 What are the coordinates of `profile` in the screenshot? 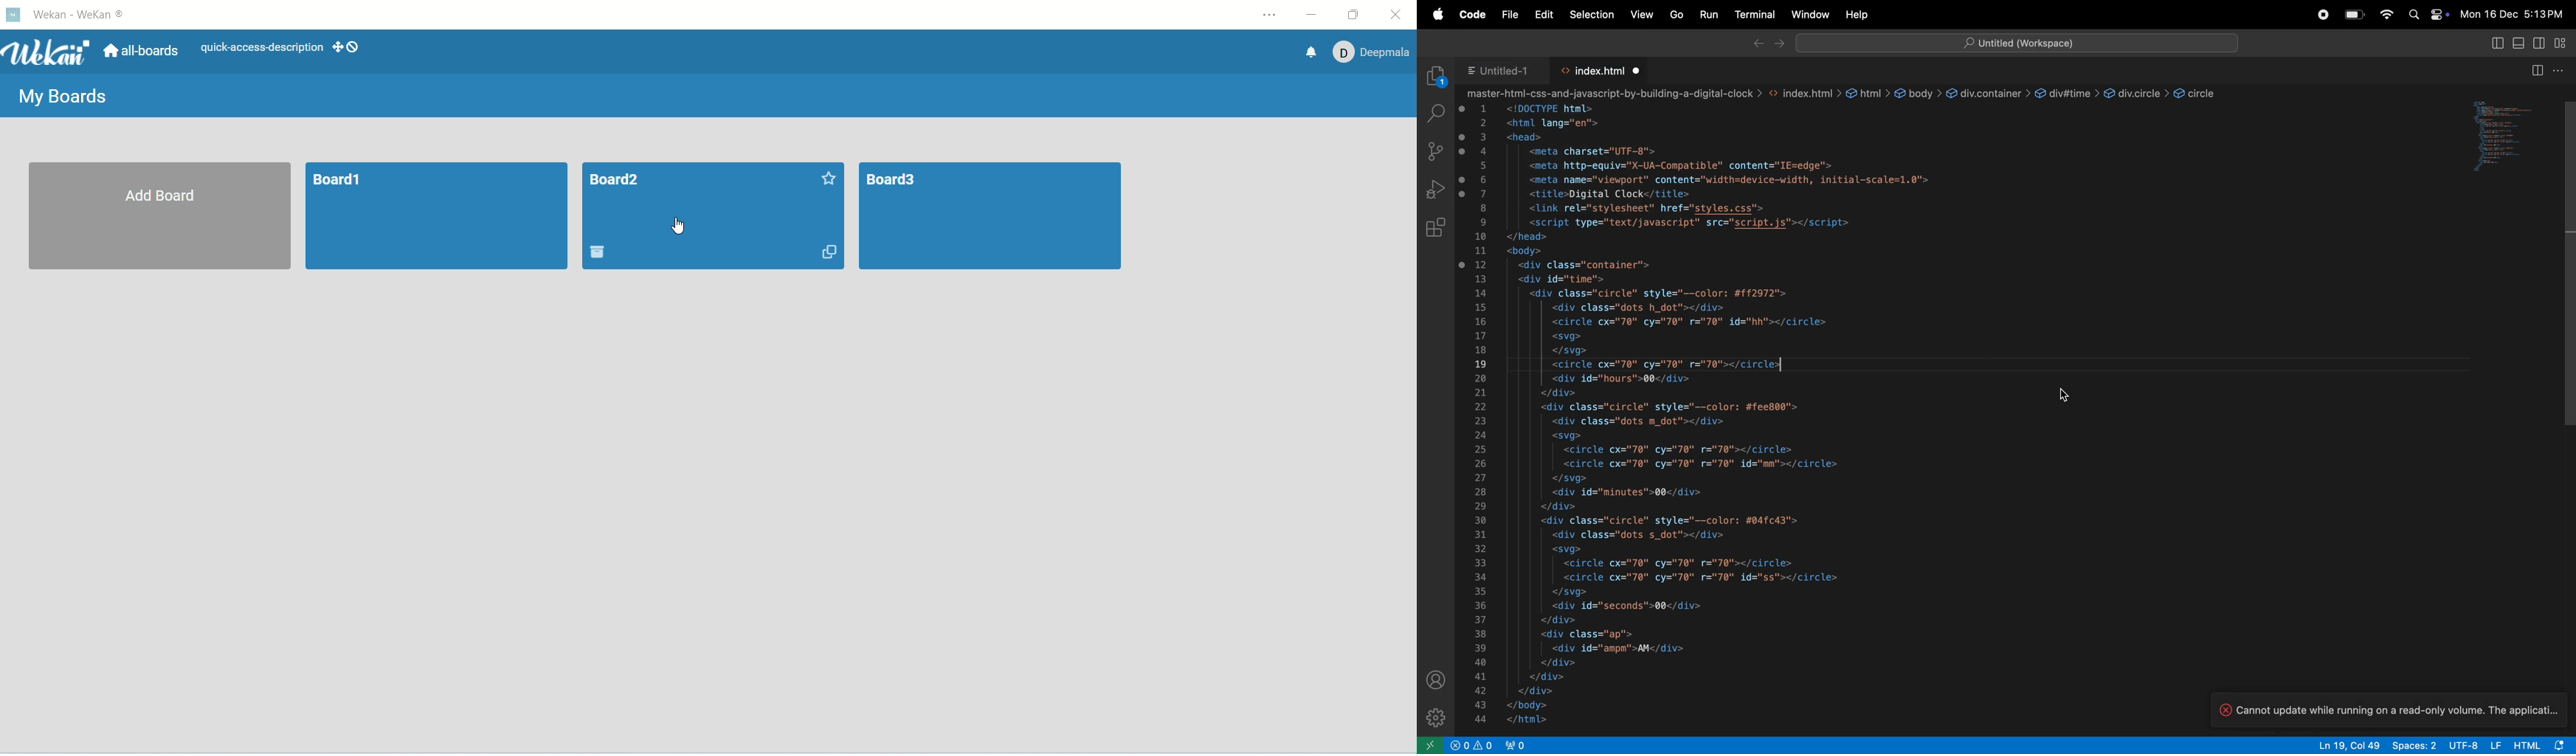 It's located at (1436, 681).